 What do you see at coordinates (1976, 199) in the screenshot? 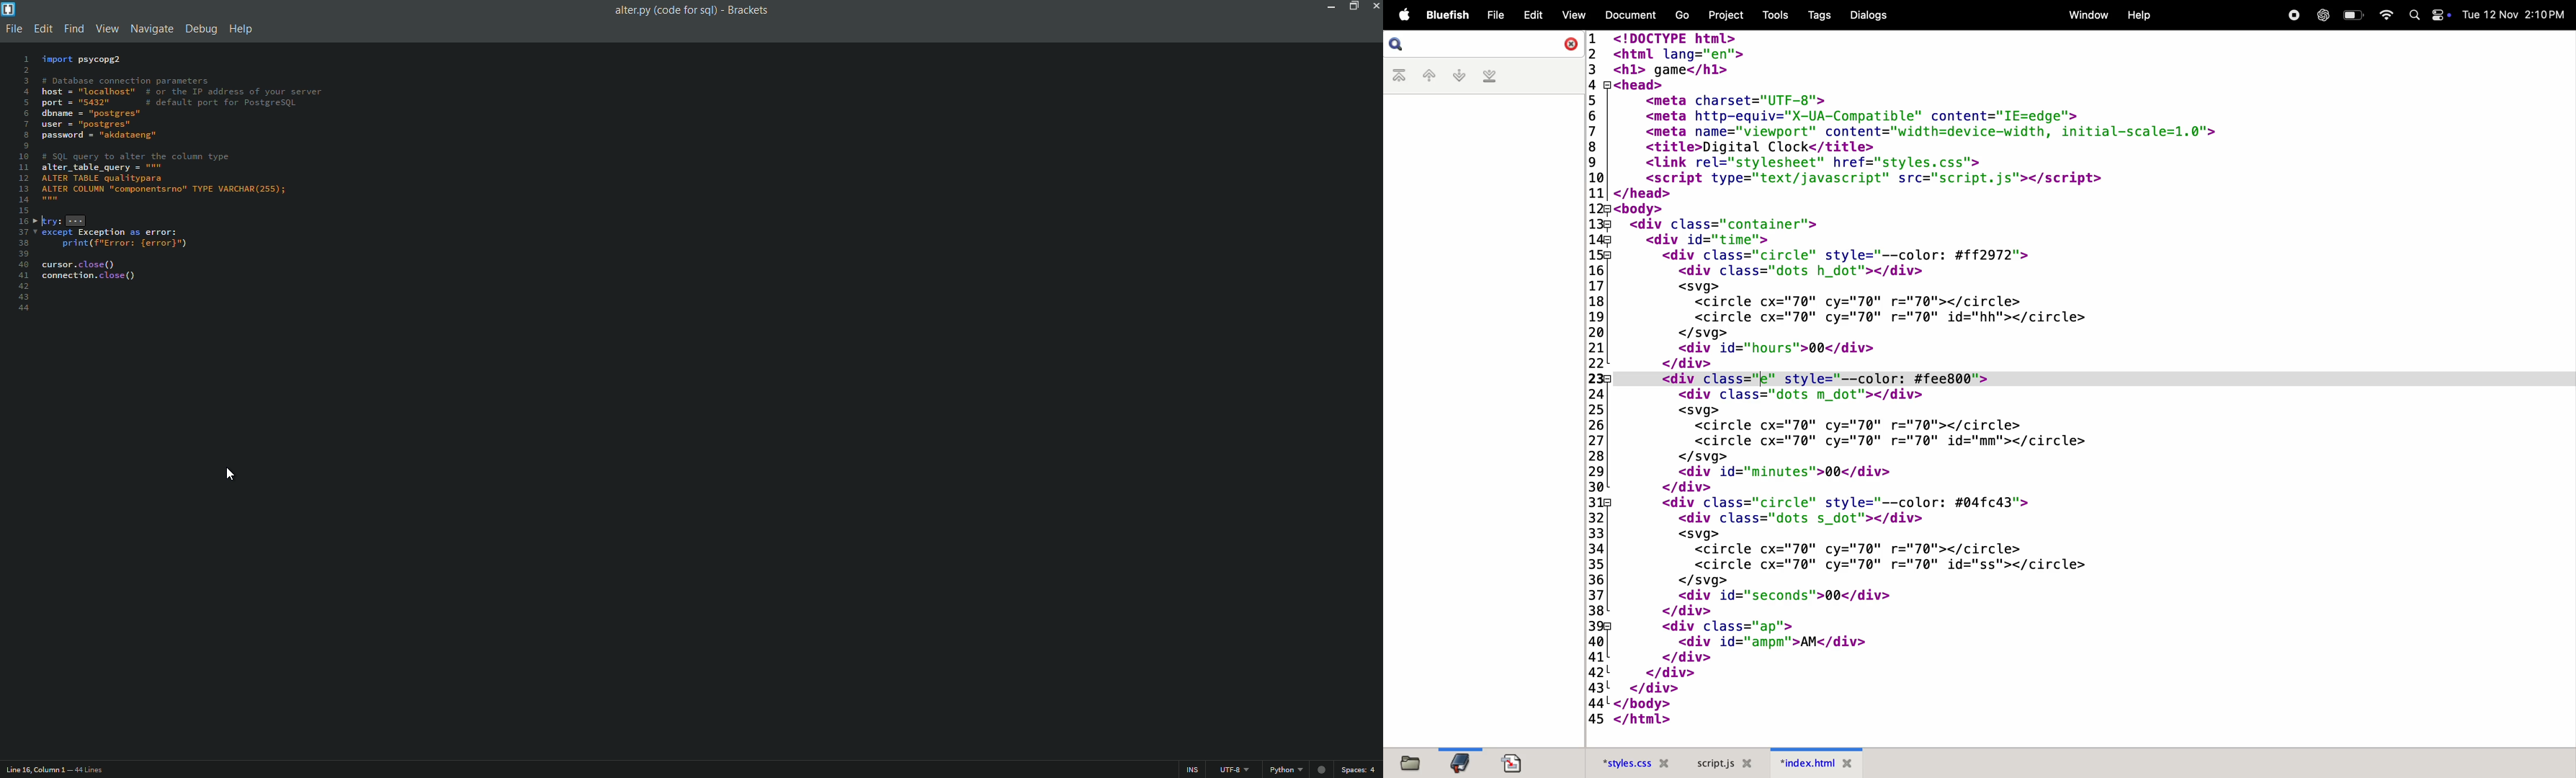
I see `code block` at bounding box center [1976, 199].